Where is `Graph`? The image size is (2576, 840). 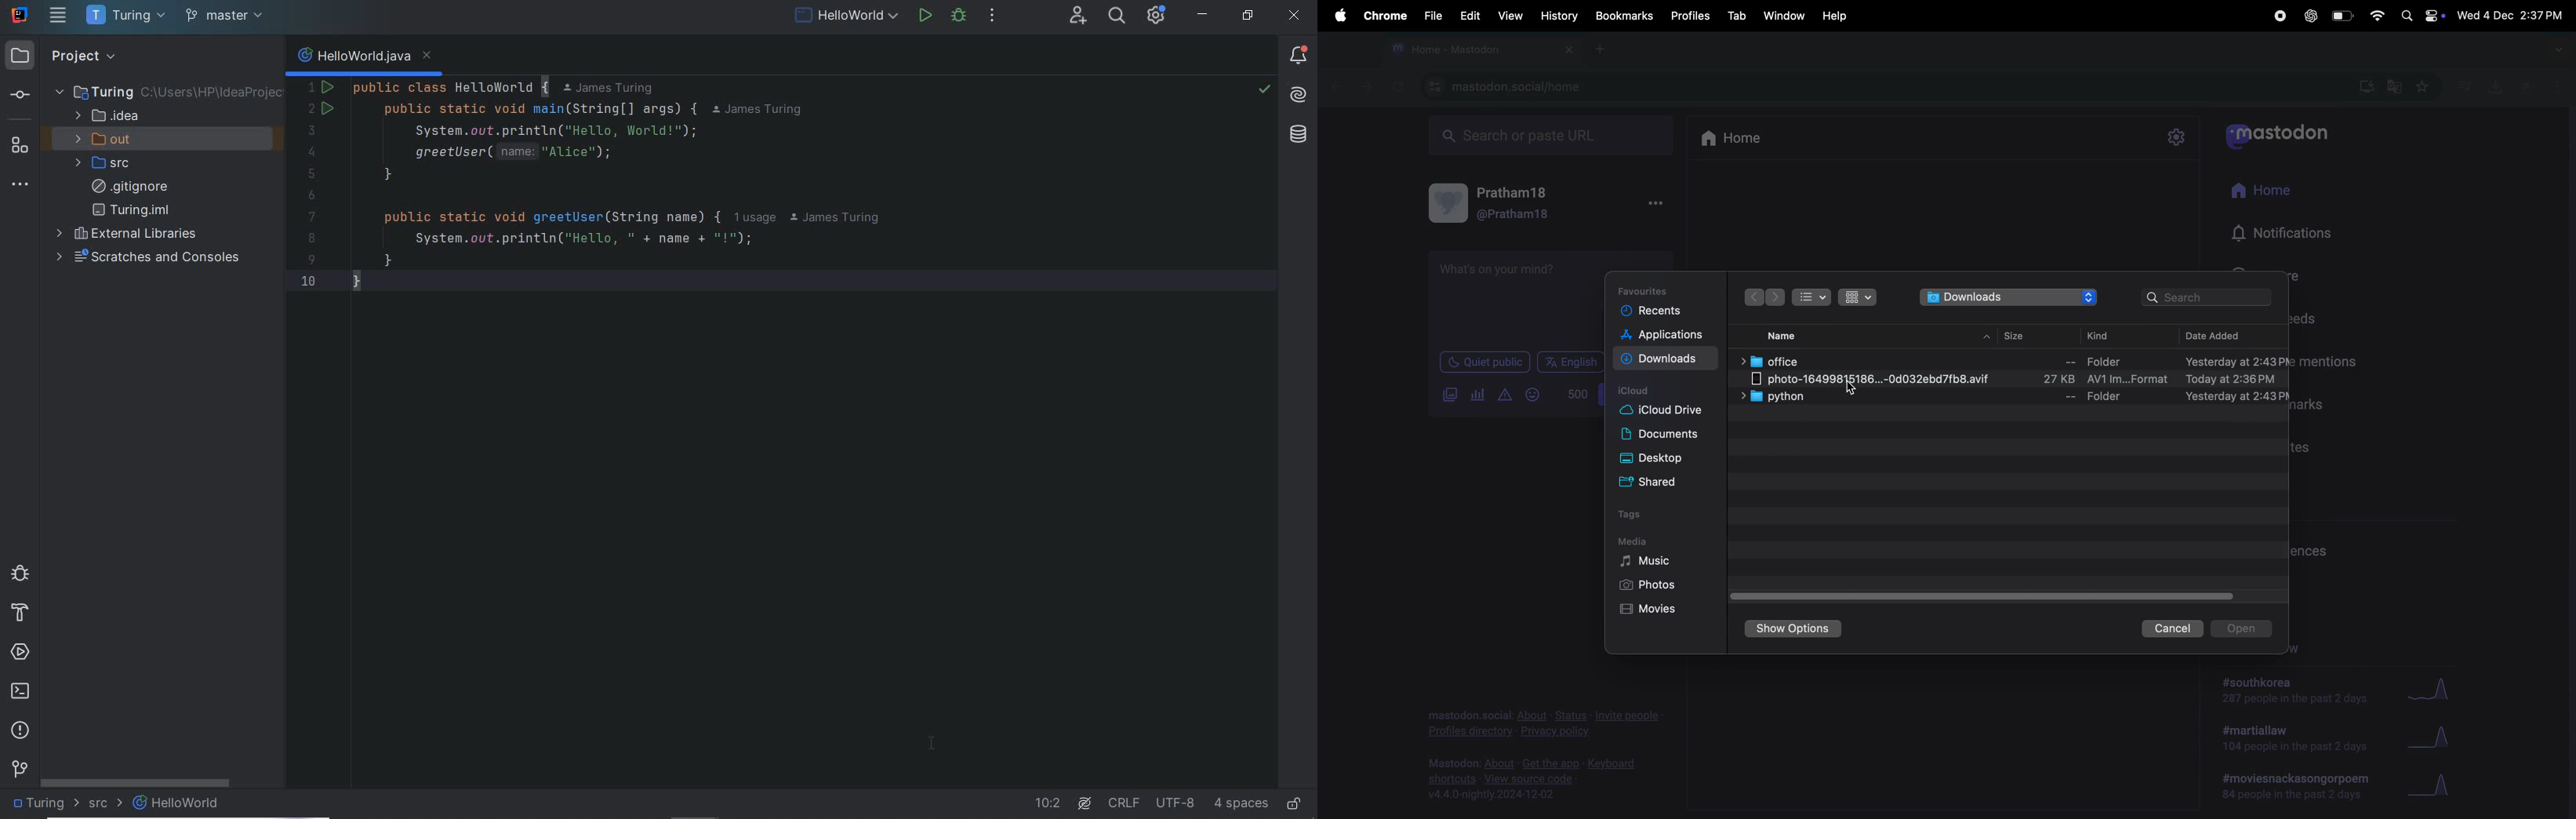
Graph is located at coordinates (2434, 786).